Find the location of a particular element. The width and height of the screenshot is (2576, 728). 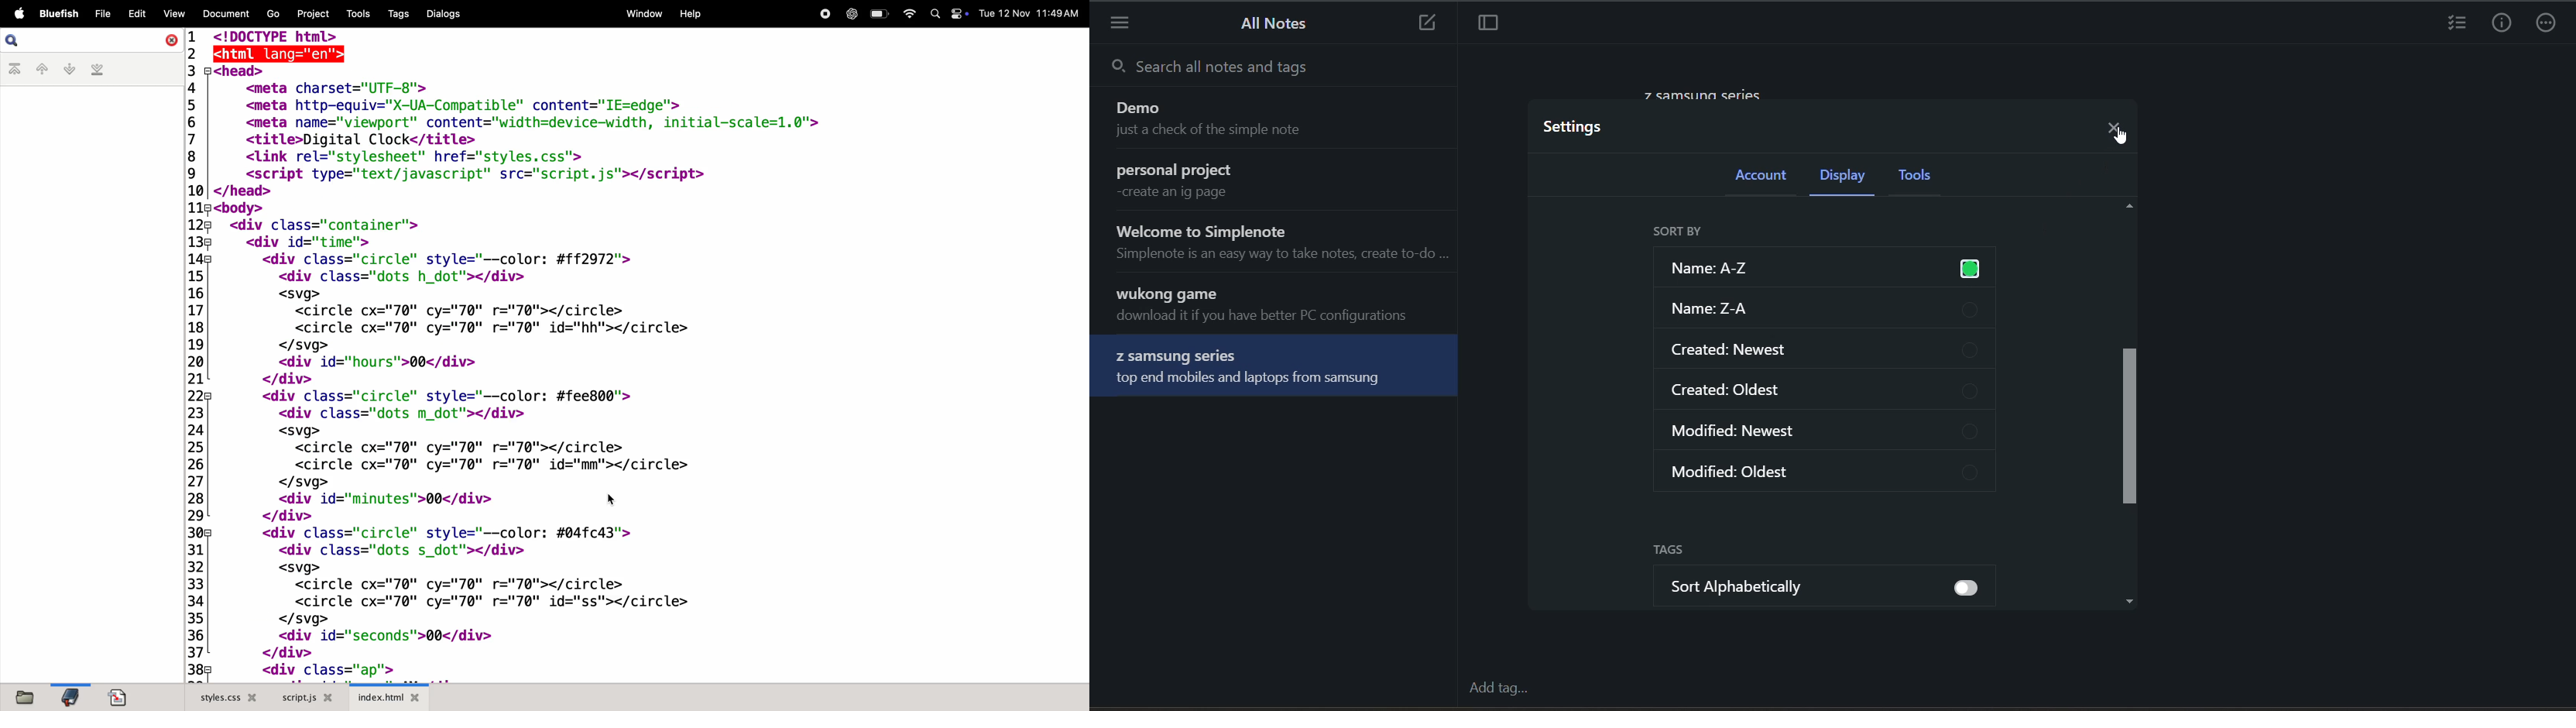

account is located at coordinates (1767, 179).